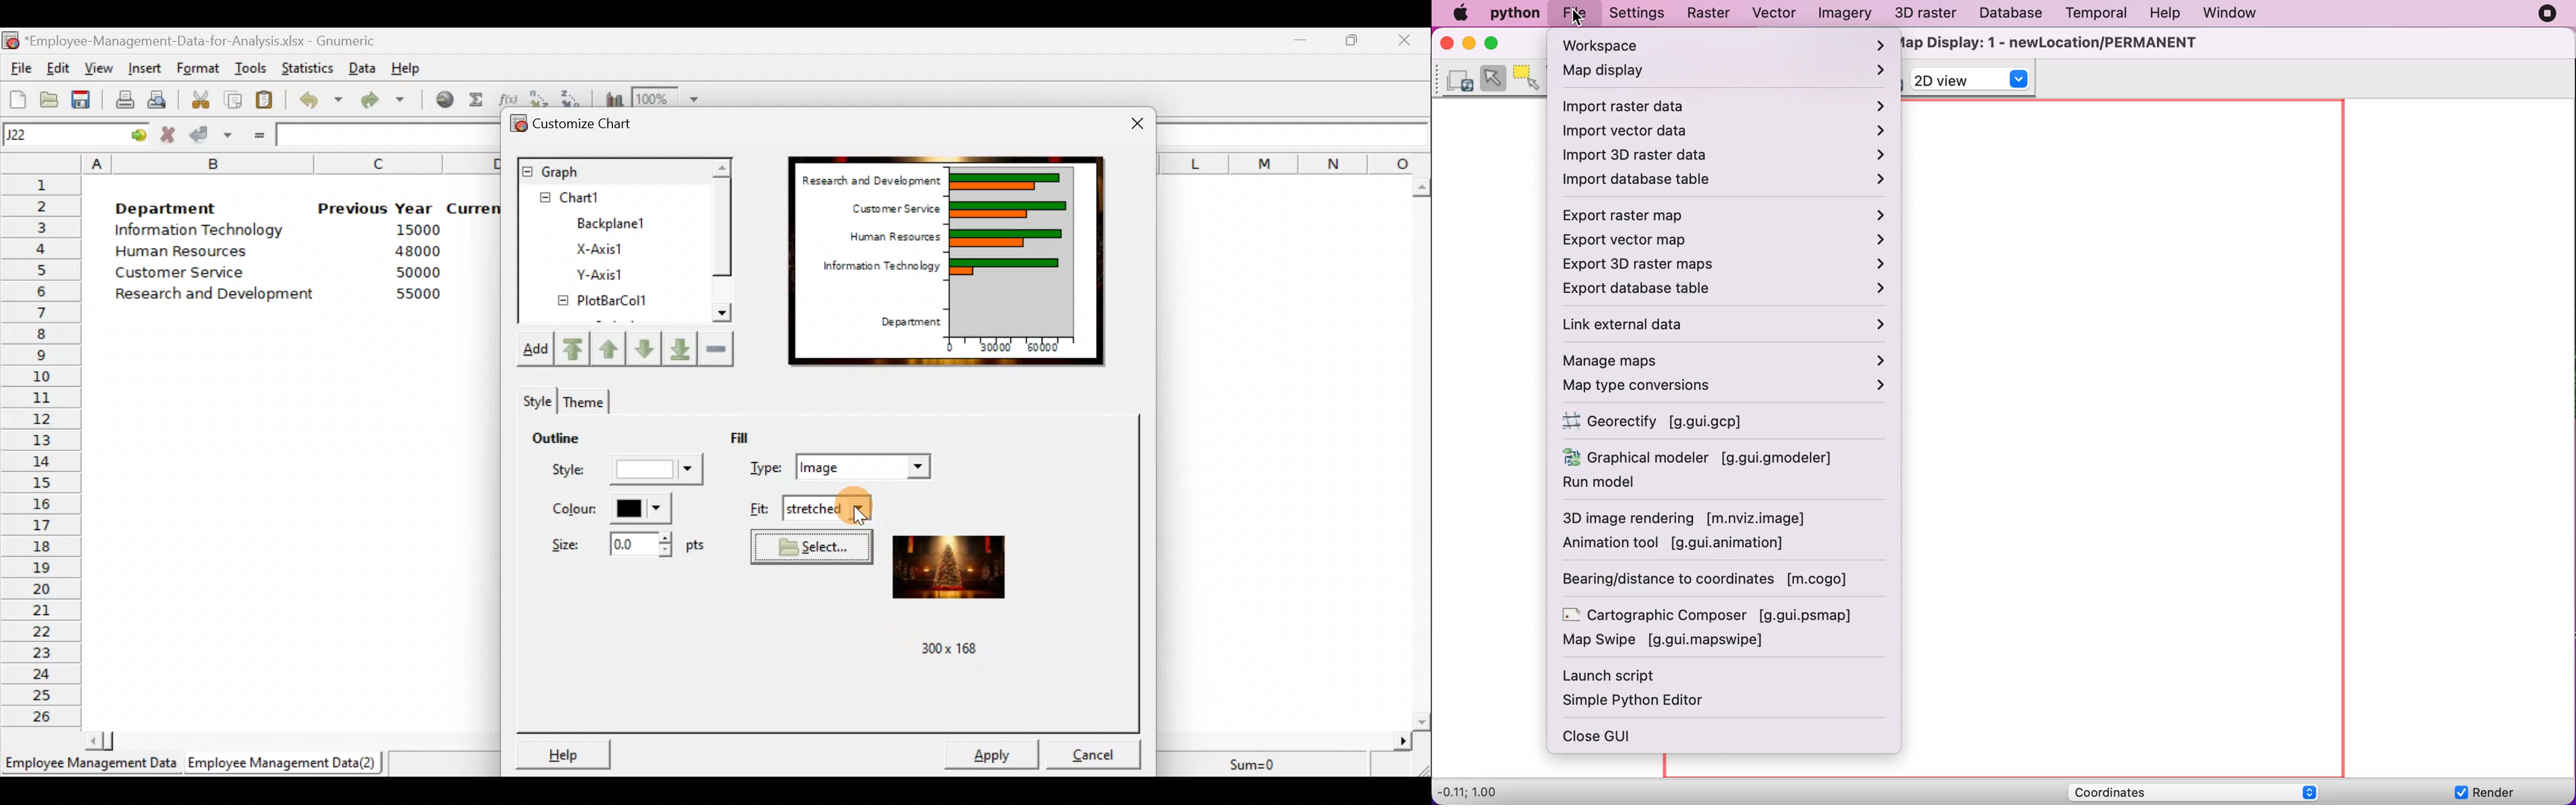  I want to click on Scroll bar, so click(721, 243).